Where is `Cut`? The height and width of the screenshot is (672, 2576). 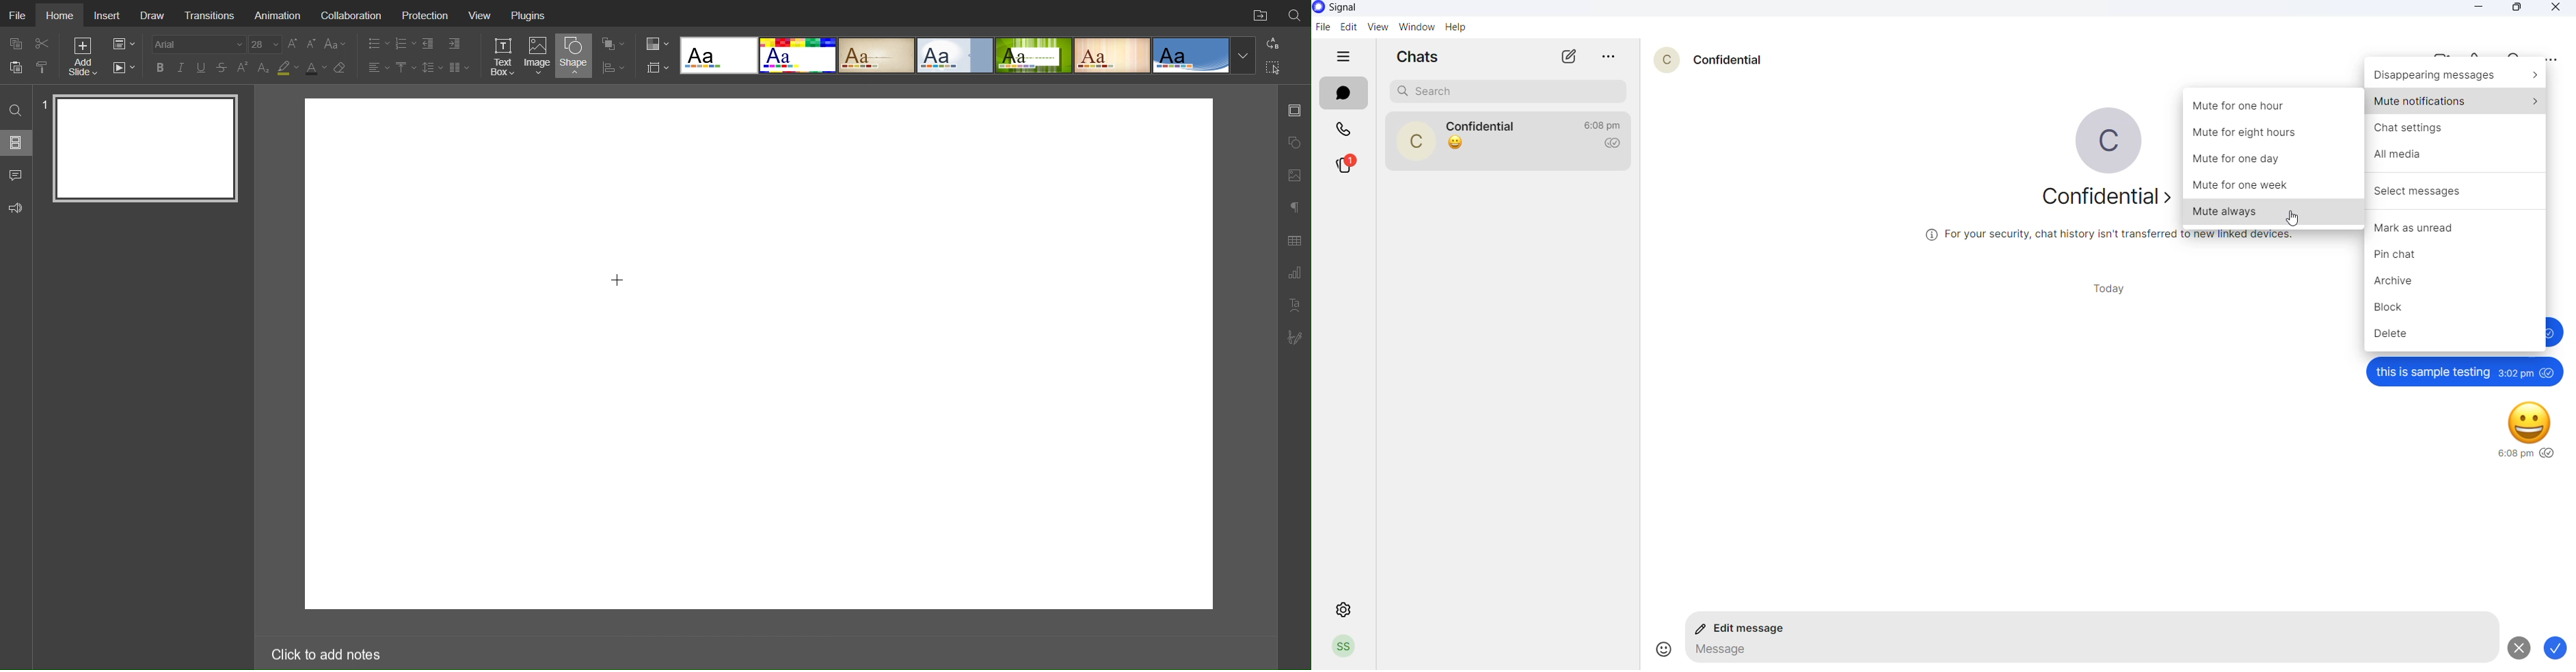 Cut is located at coordinates (44, 43).